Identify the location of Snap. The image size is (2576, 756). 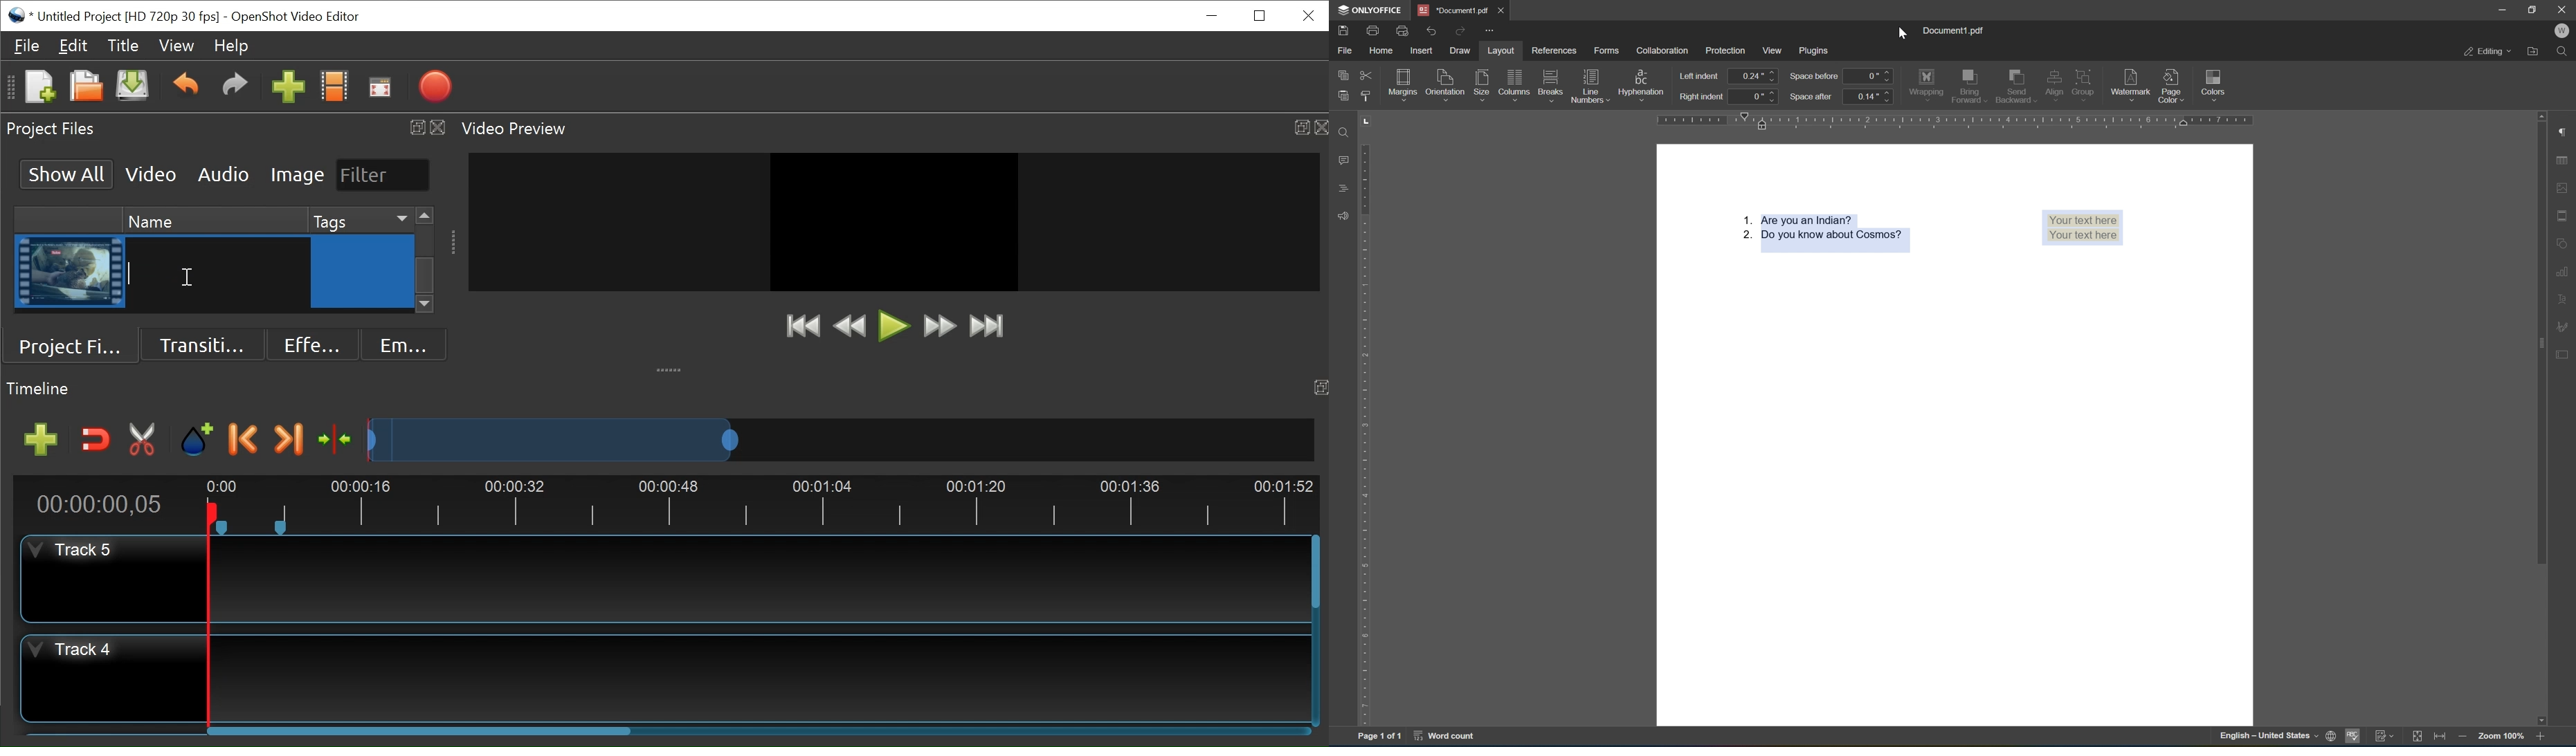
(93, 441).